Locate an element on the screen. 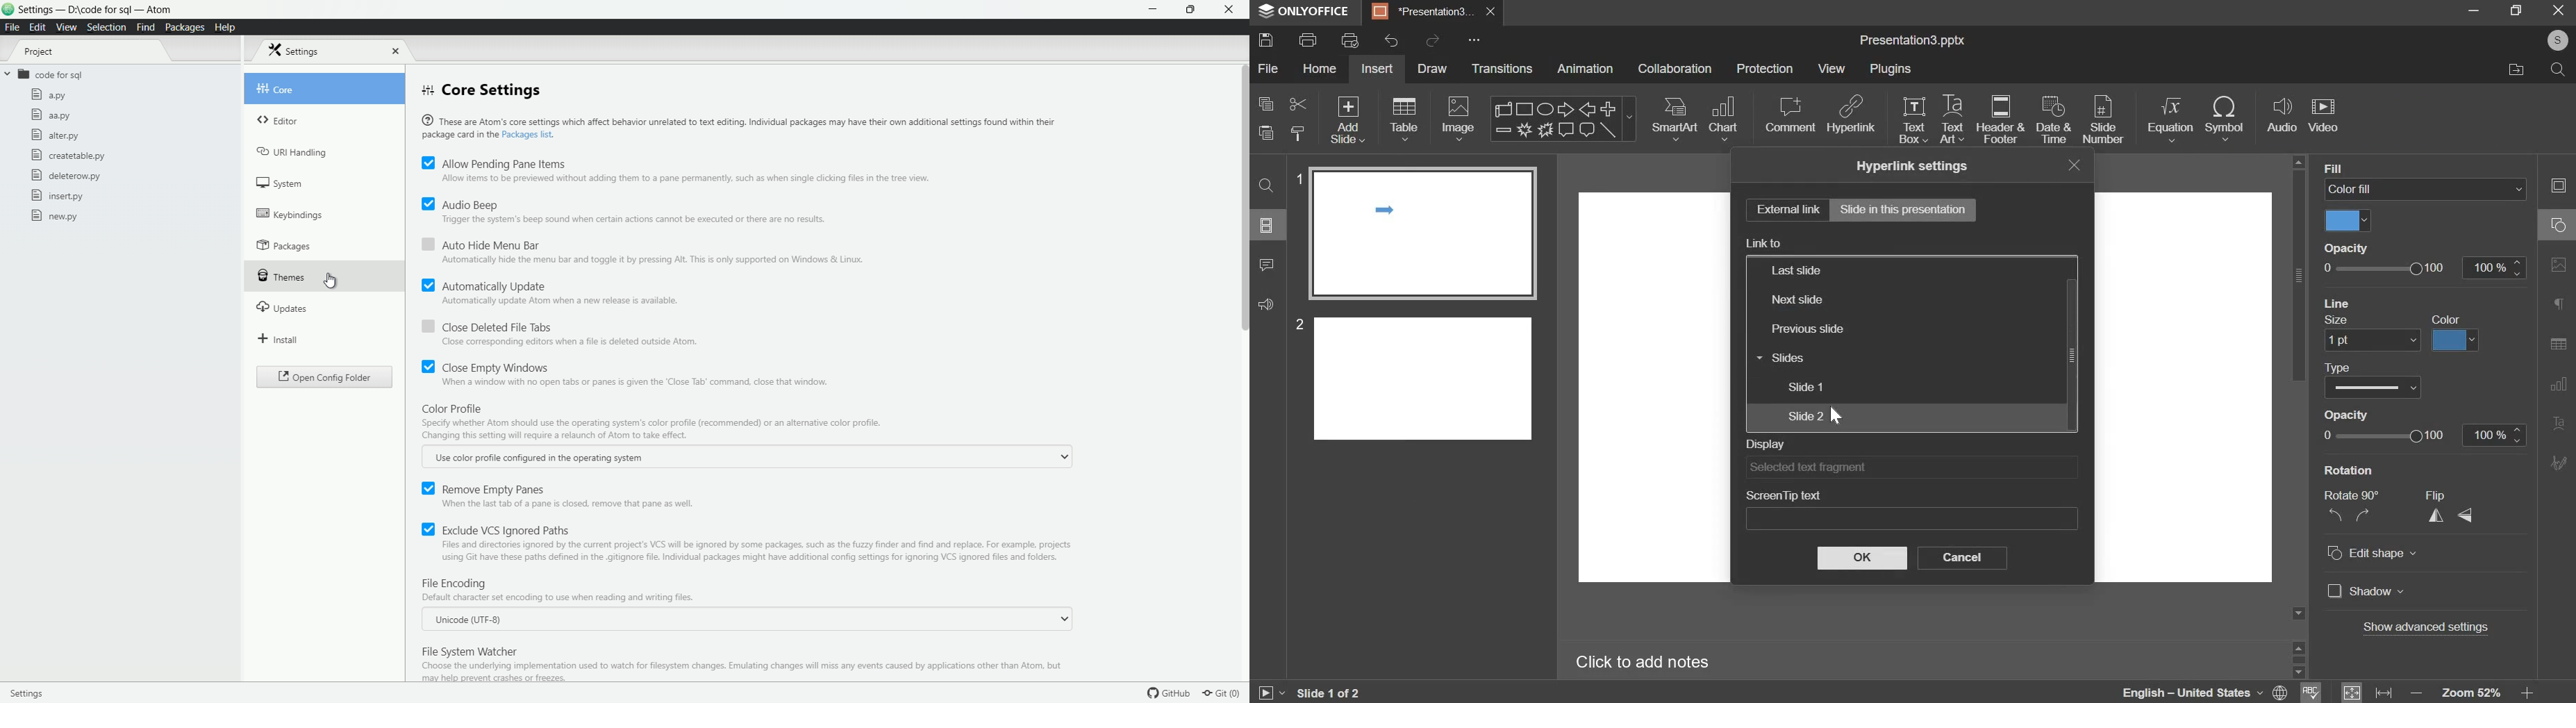  Slide 2 is located at coordinates (1831, 416).